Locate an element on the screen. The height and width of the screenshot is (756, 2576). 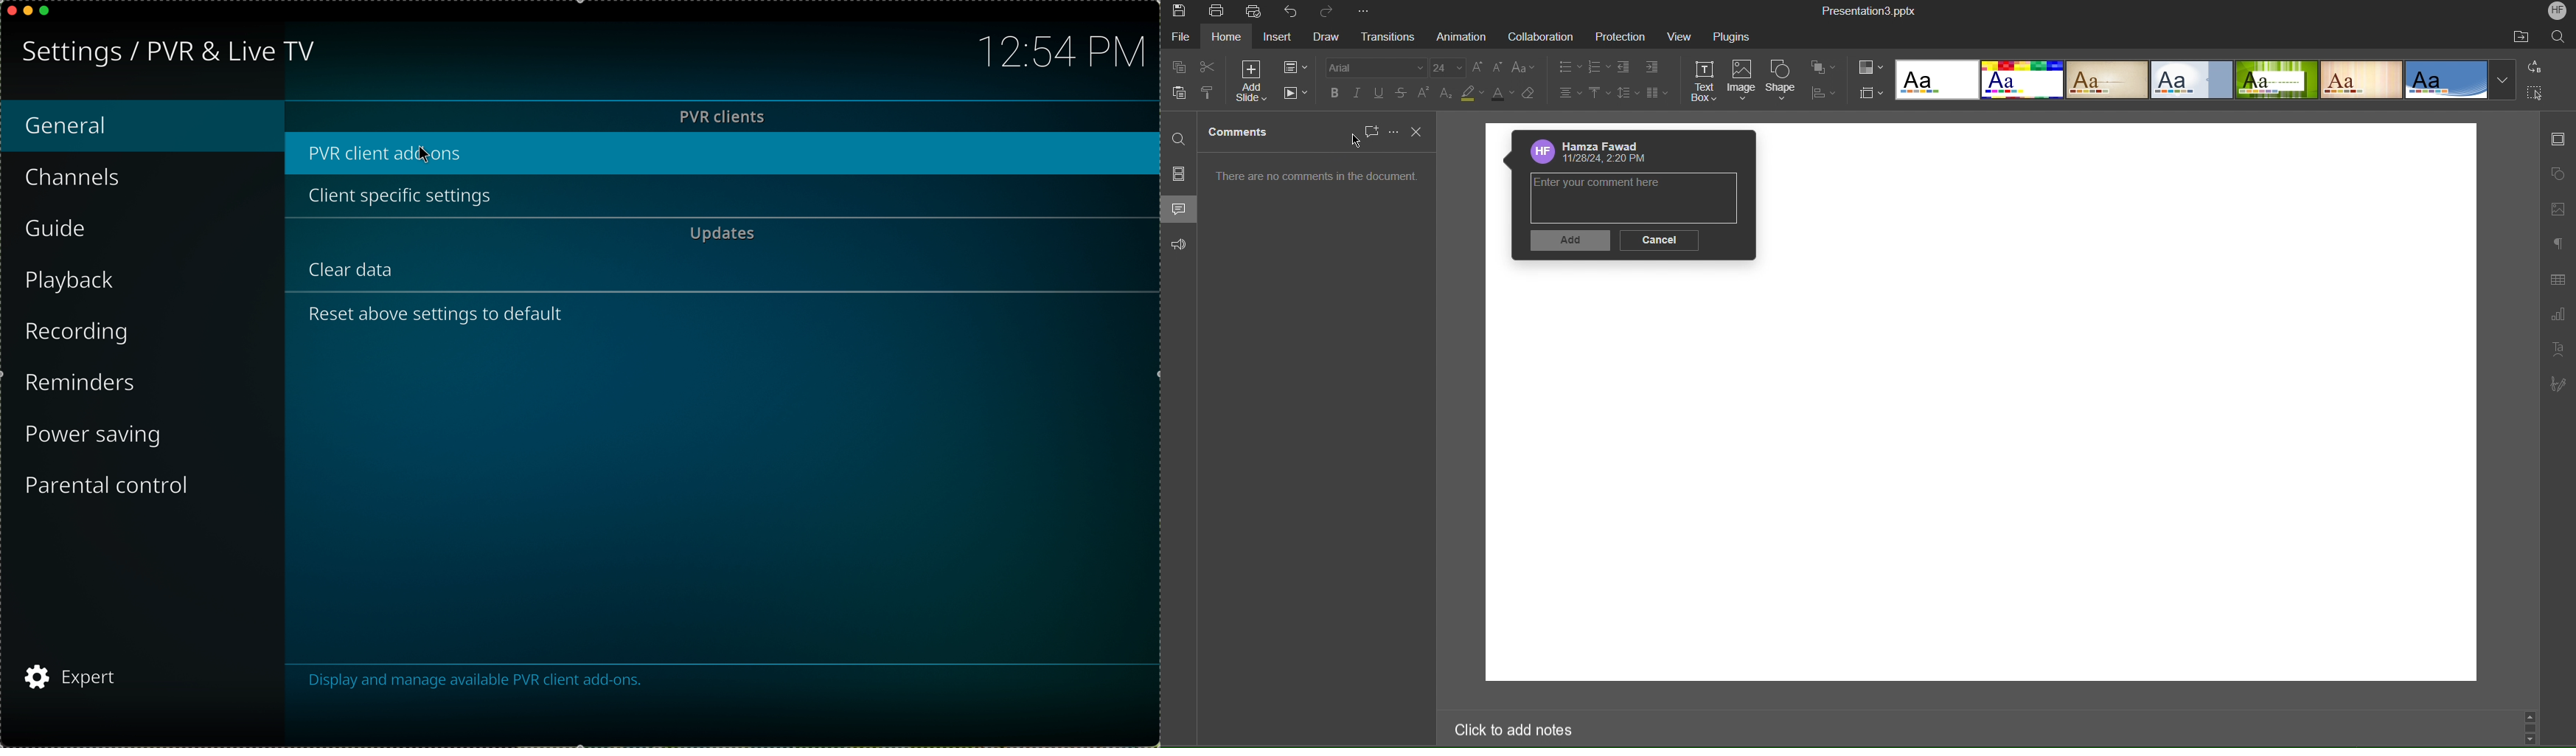
playback is located at coordinates (70, 282).